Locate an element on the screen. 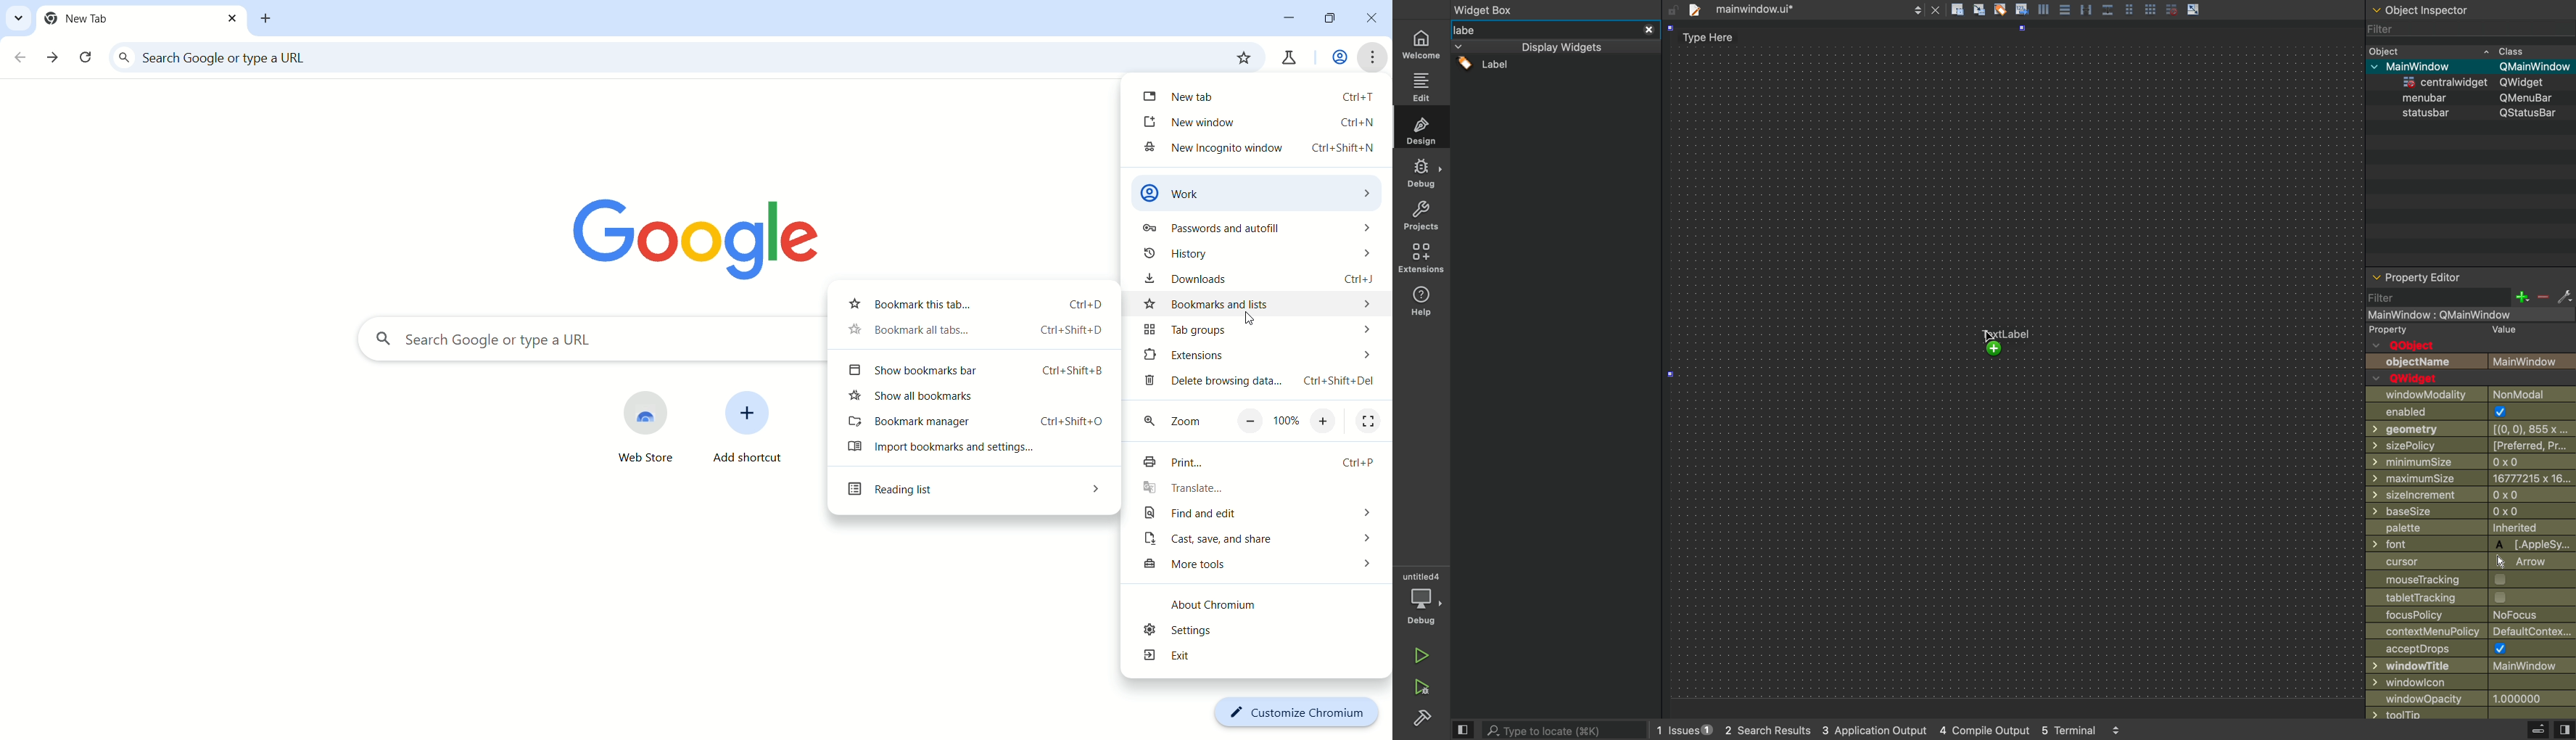  filter text is located at coordinates (1553, 30).